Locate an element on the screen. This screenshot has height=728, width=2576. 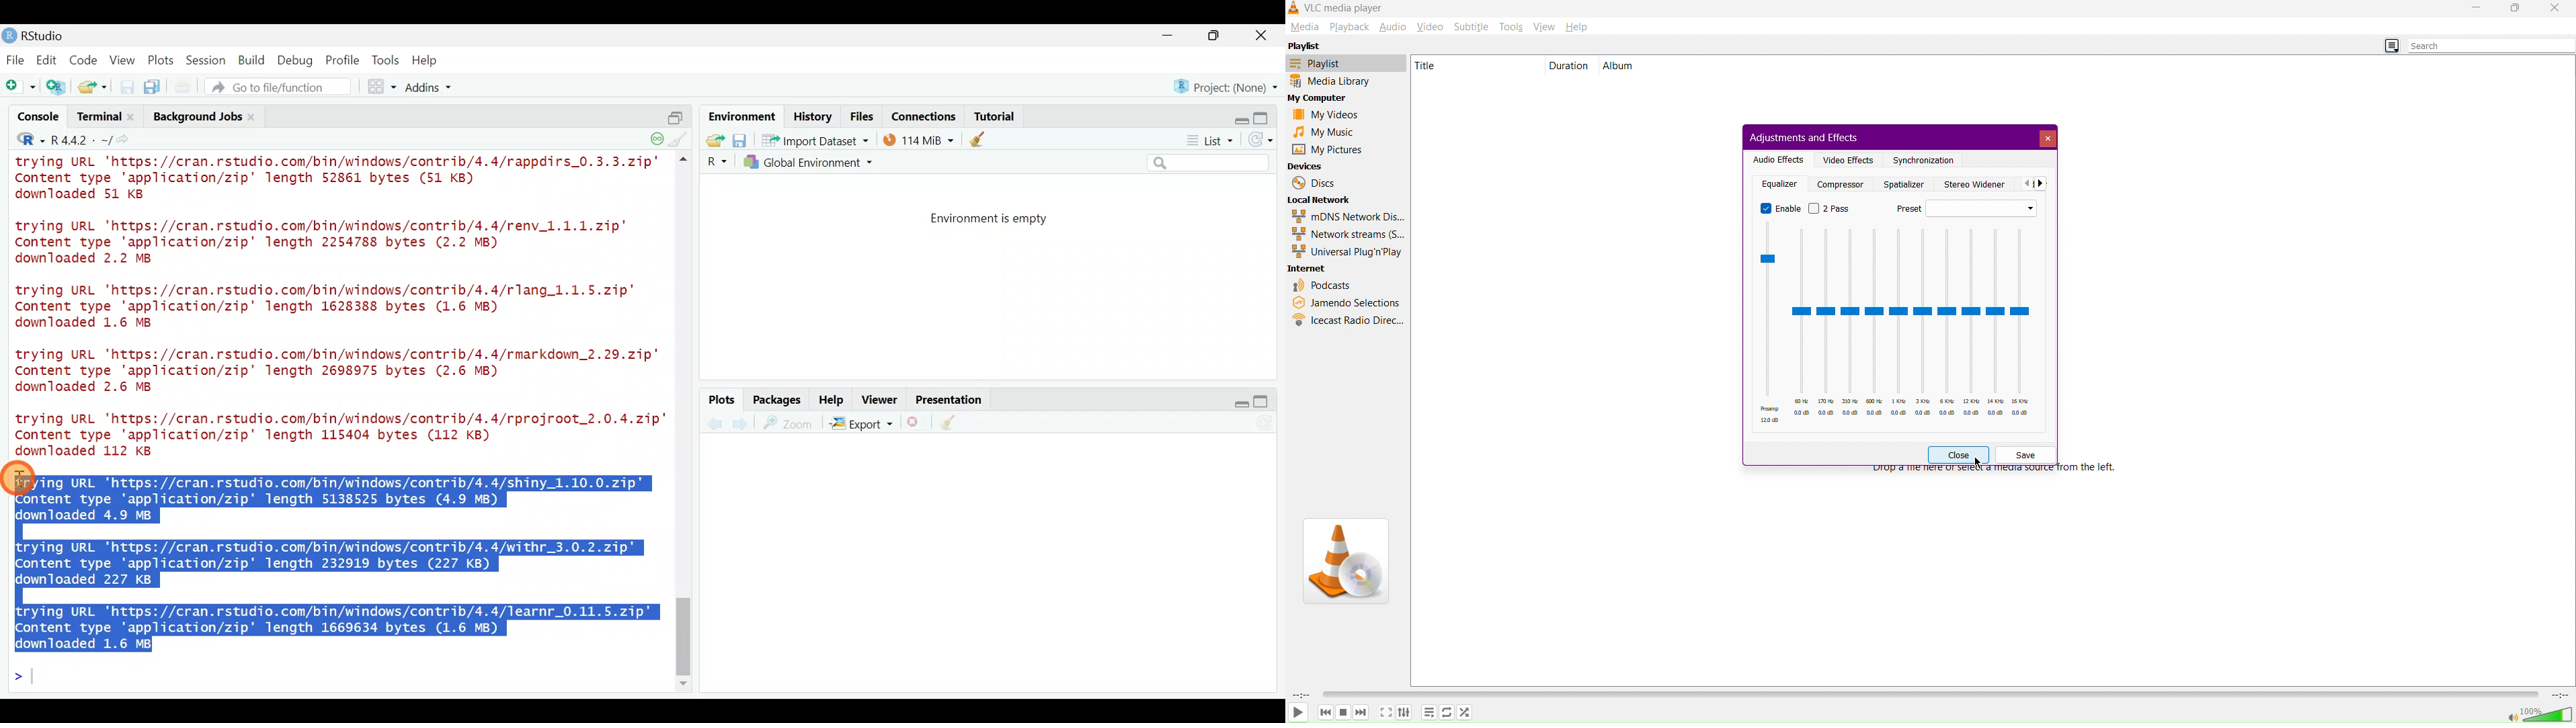
trying URL 'https://cran.rstudio.com/bin/windows/contrib/4.4/renv_1.1.1.zip"
Content type 'application/zip' length 2254788 bytes (2.2 MB)
downloaded 2.2 MB is located at coordinates (338, 243).